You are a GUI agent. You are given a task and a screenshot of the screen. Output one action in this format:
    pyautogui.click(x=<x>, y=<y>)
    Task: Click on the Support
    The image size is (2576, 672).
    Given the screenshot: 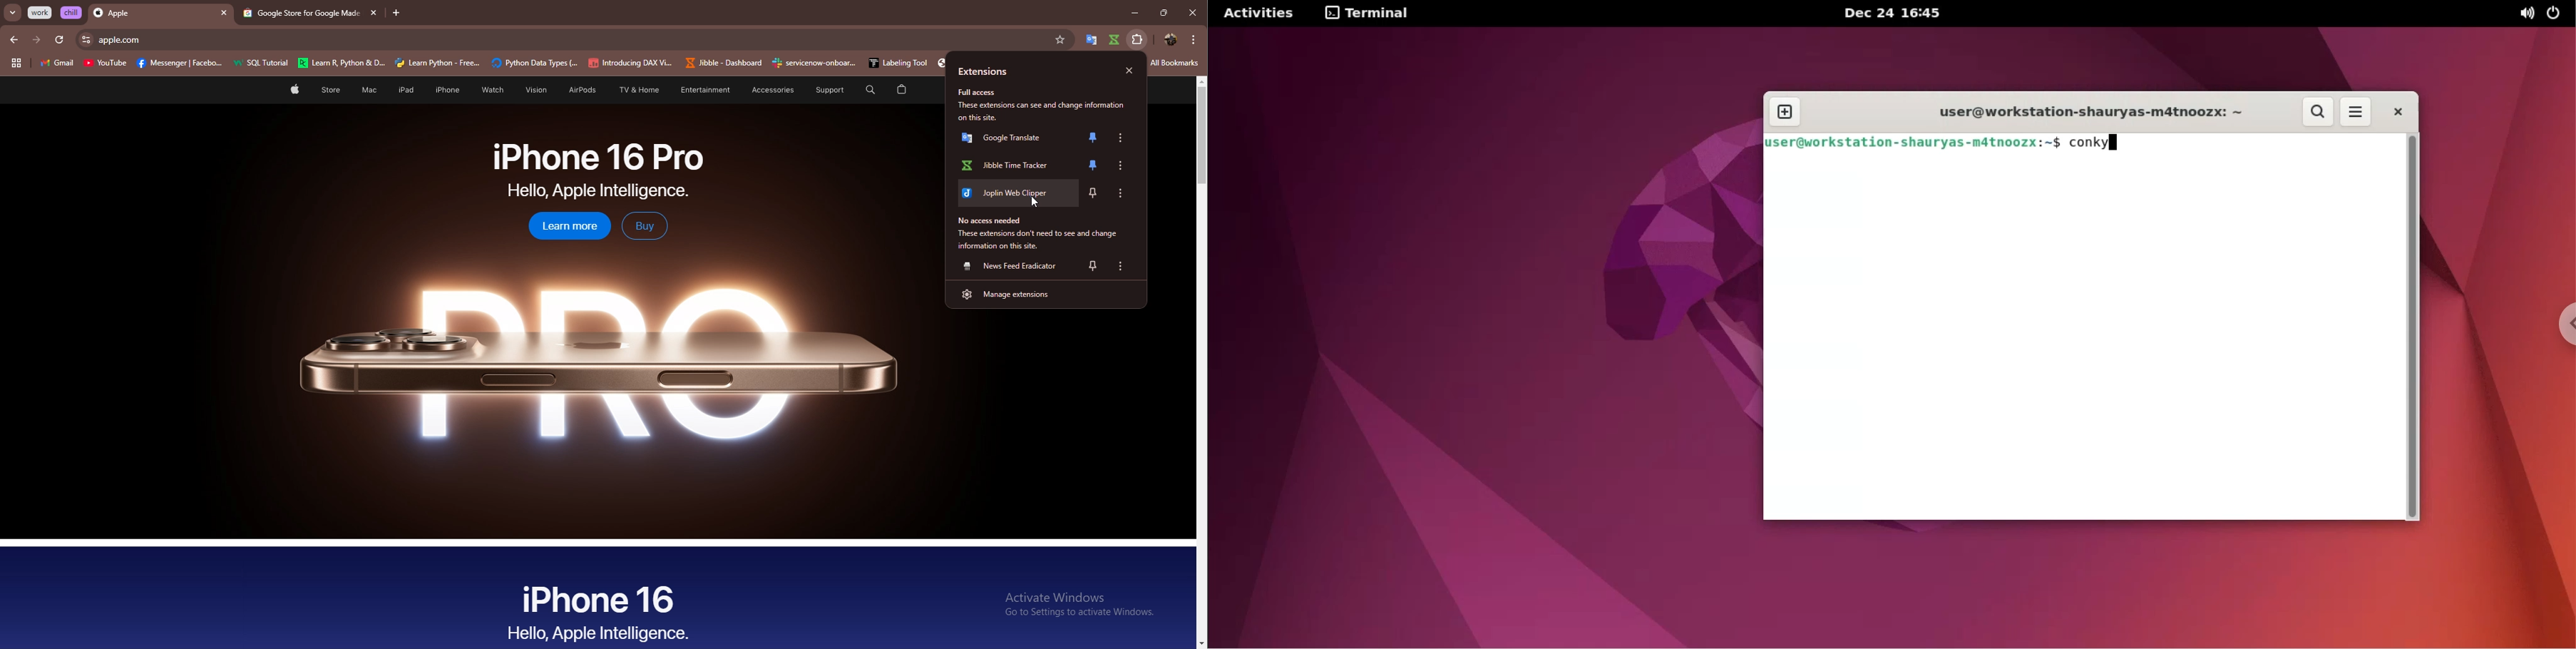 What is the action you would take?
    pyautogui.click(x=824, y=90)
    